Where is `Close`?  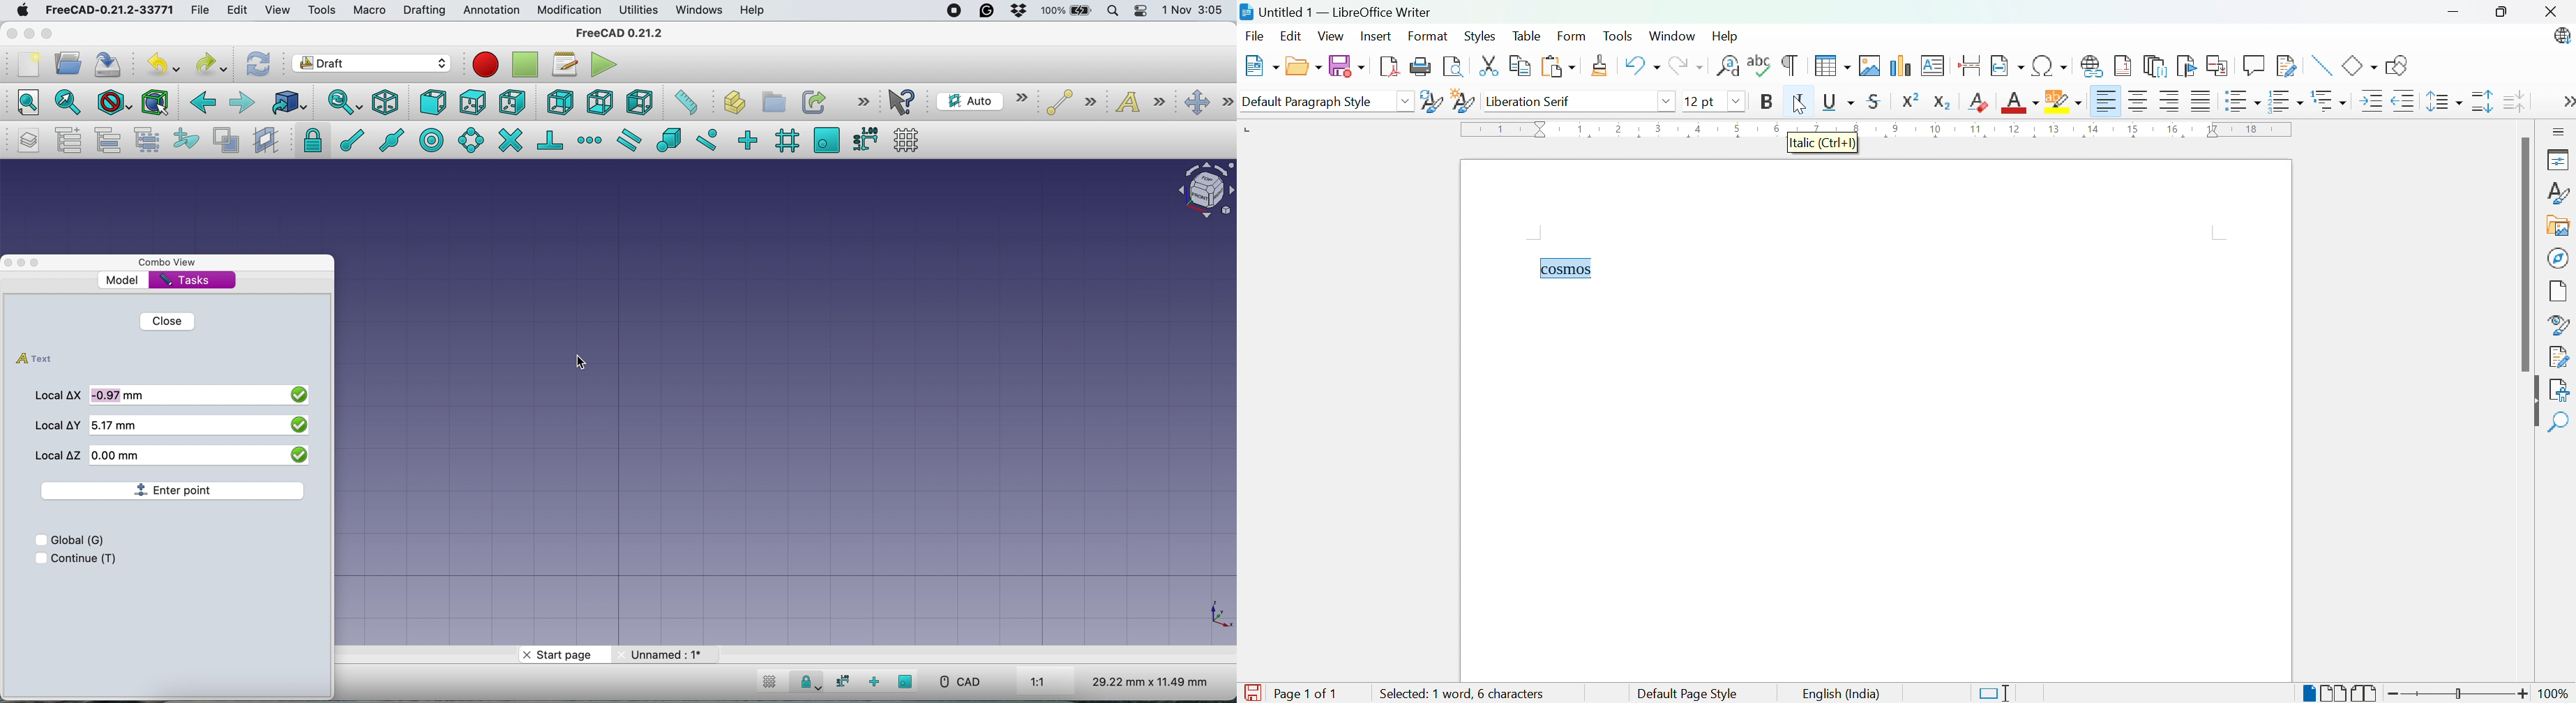 Close is located at coordinates (2555, 15).